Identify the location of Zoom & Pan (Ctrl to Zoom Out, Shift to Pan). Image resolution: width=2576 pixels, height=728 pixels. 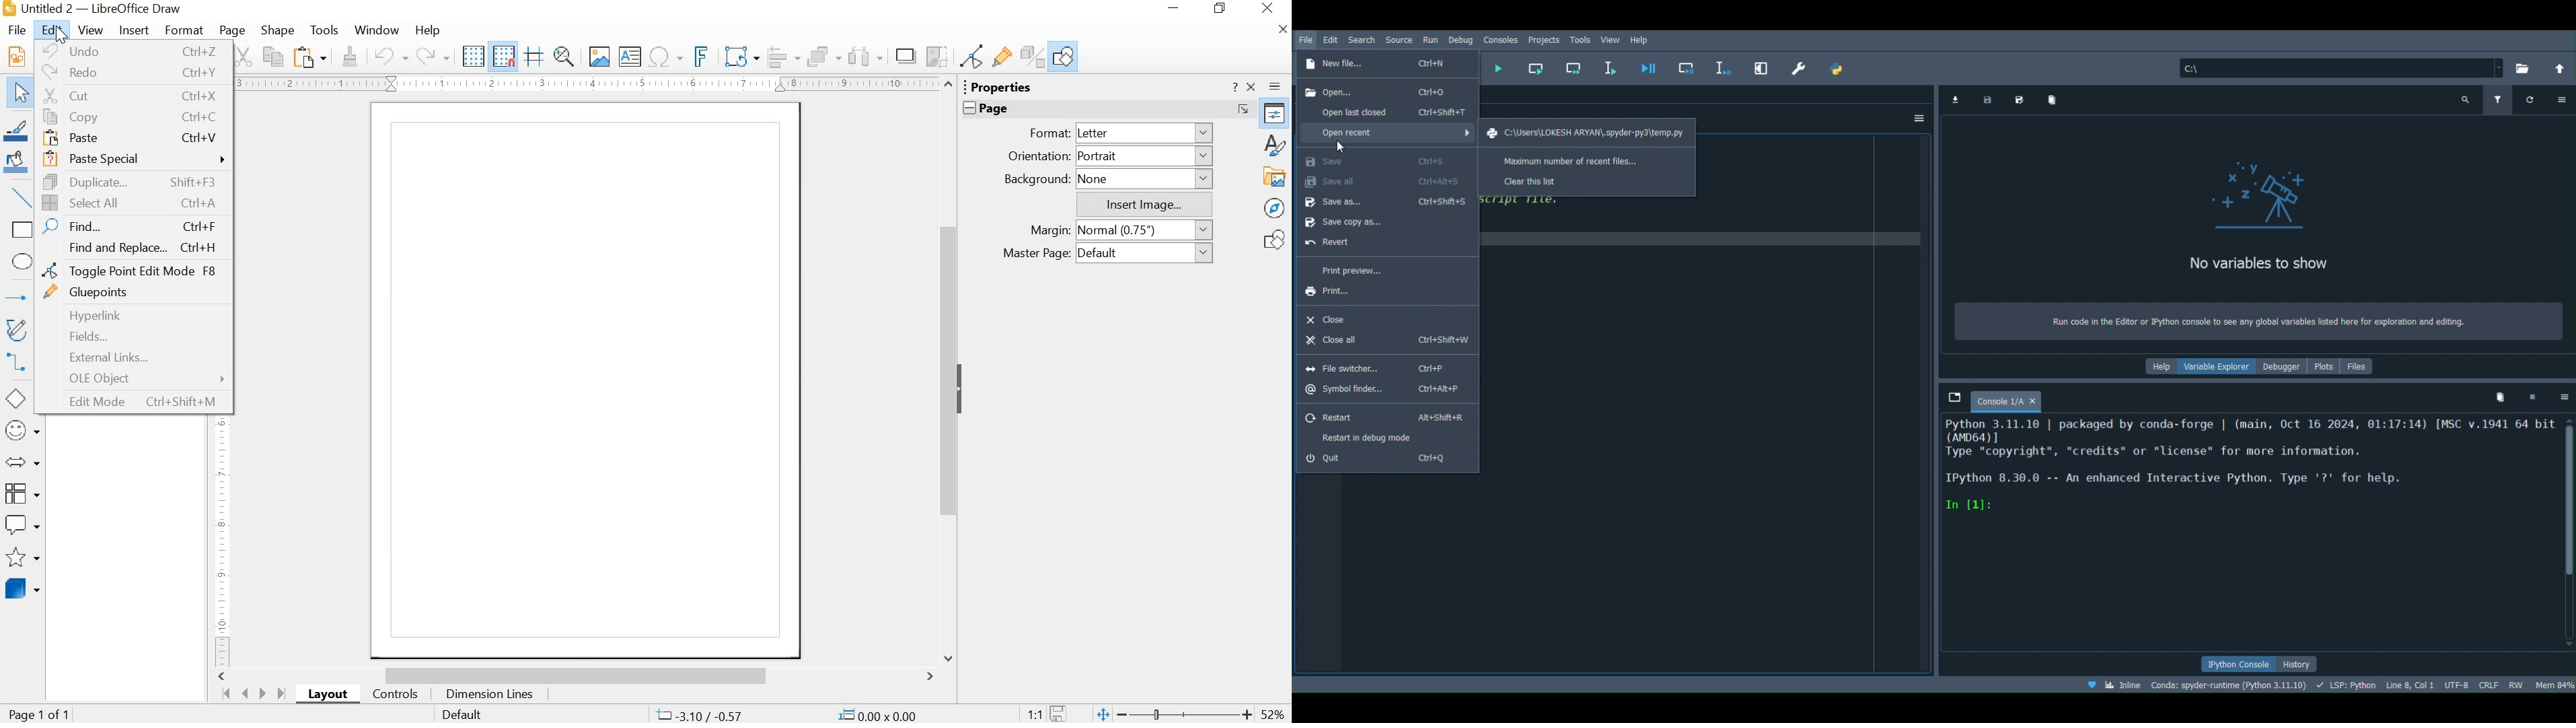
(564, 57).